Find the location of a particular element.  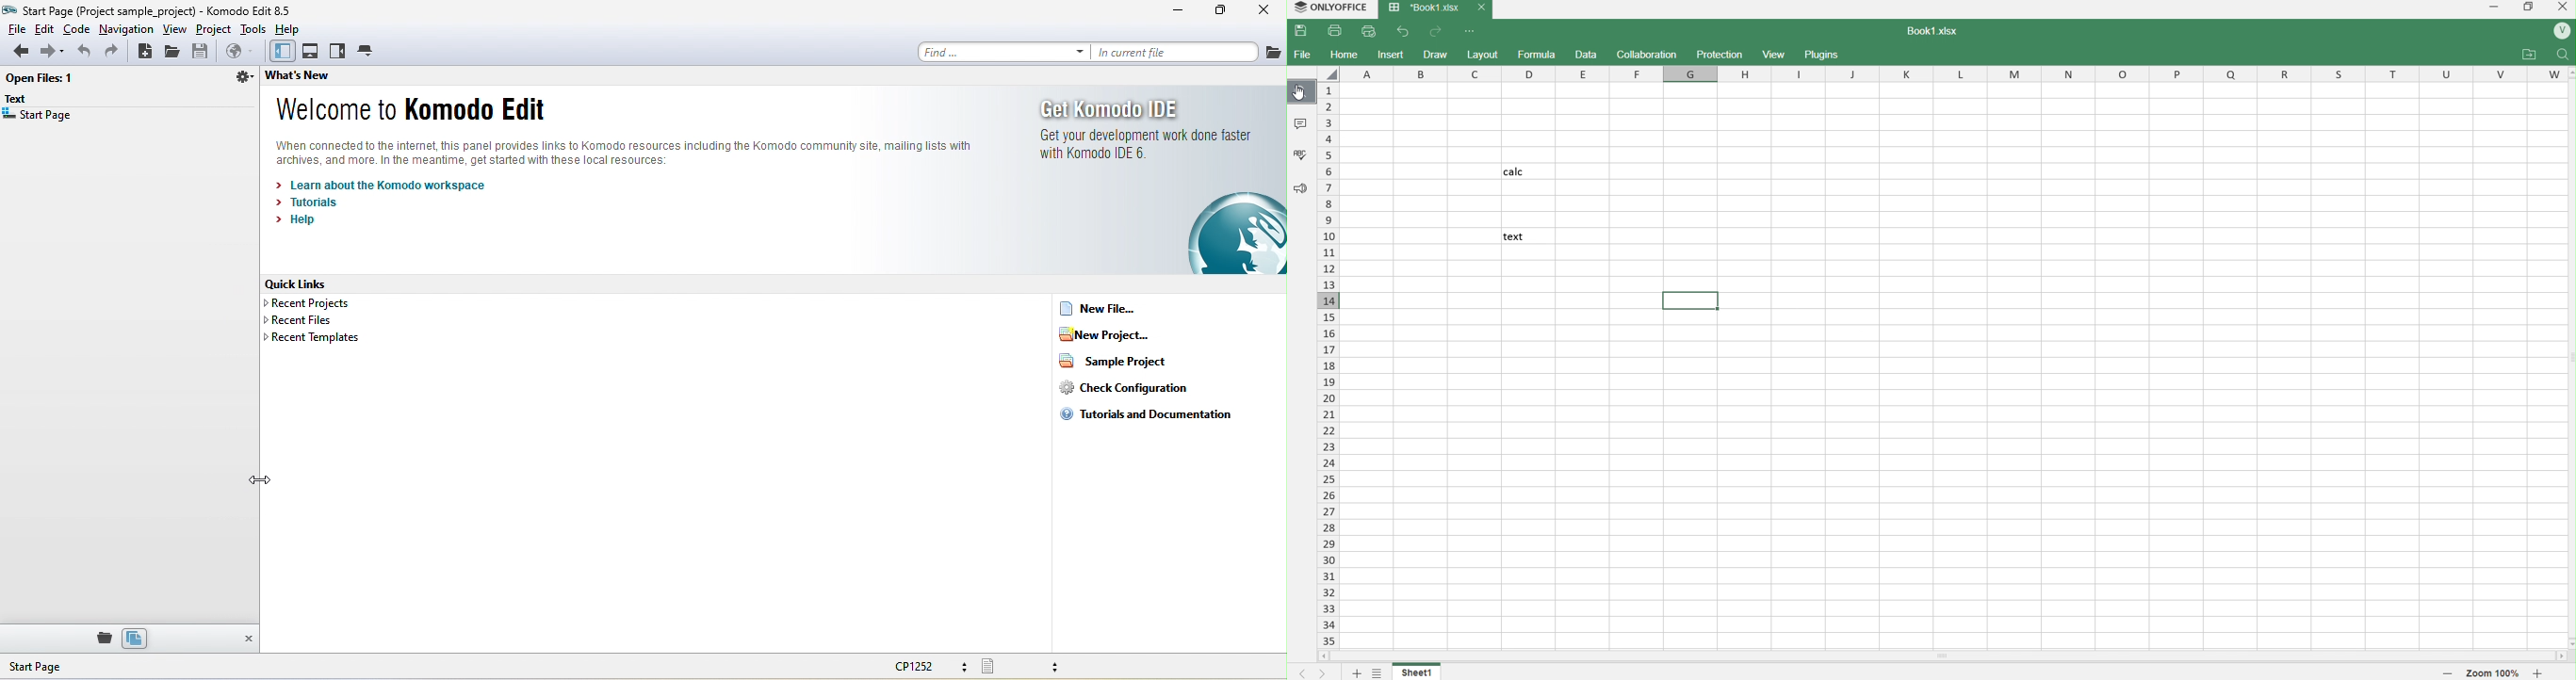

file type is located at coordinates (1034, 666).